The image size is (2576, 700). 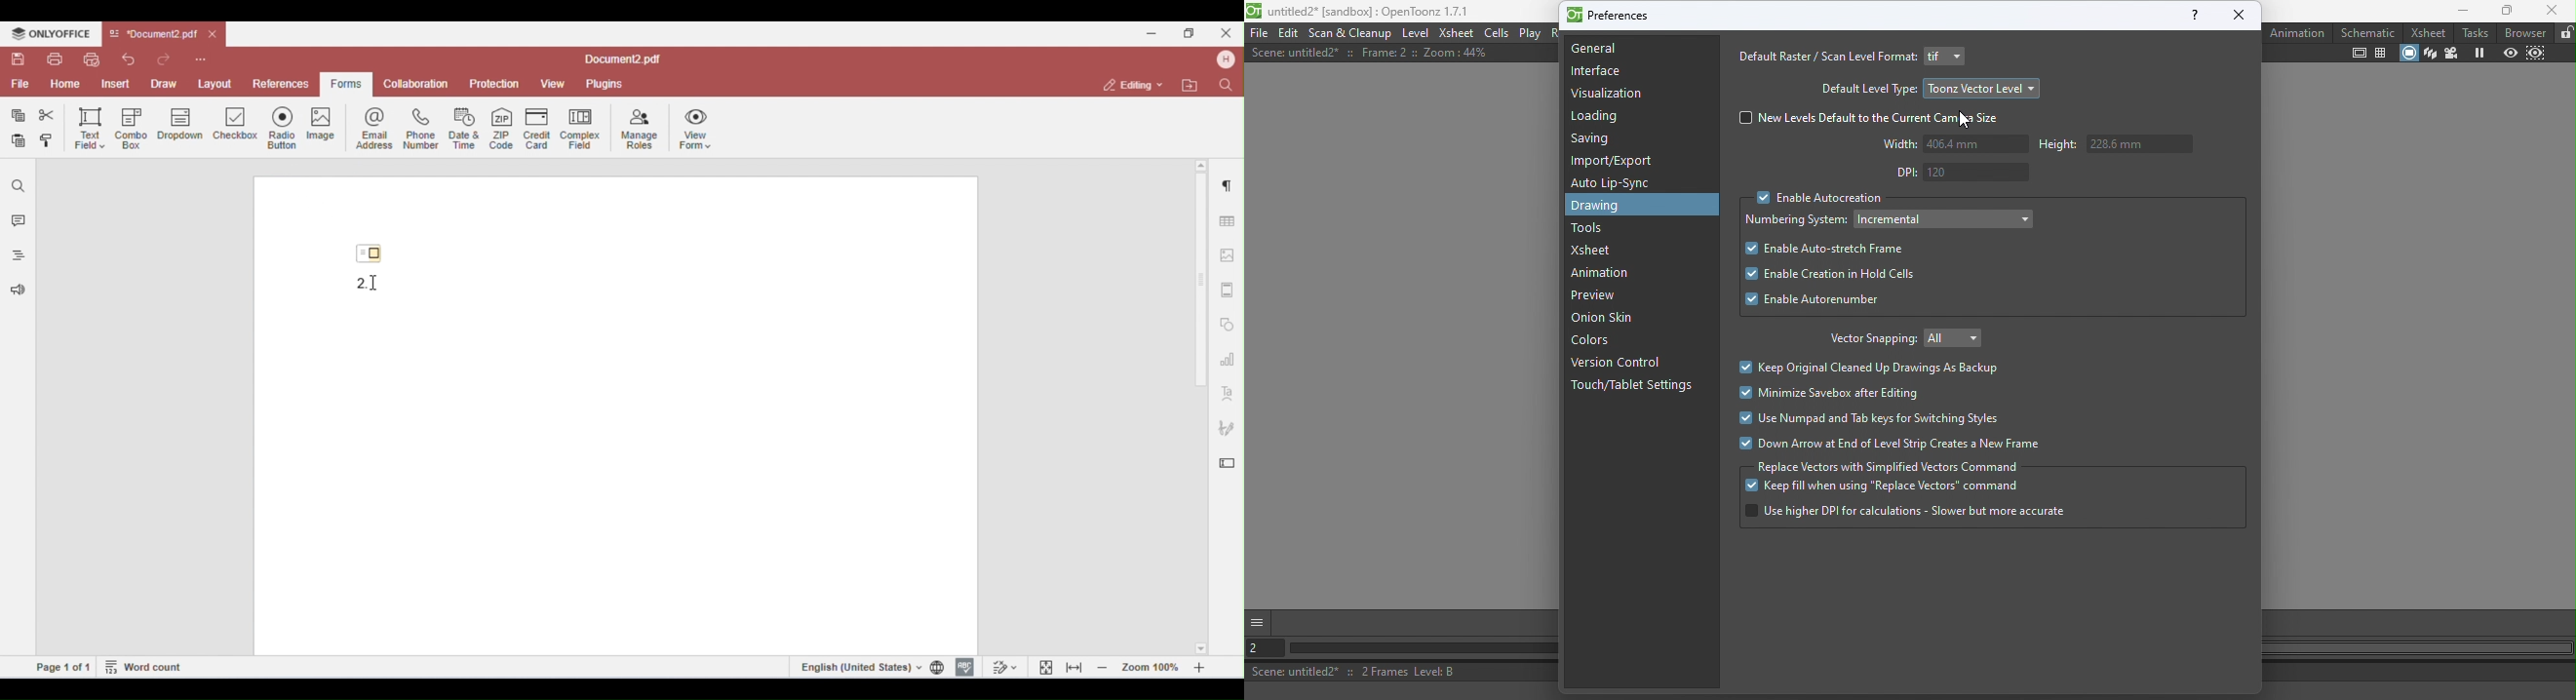 I want to click on New levels default to the current camera size, so click(x=1875, y=118).